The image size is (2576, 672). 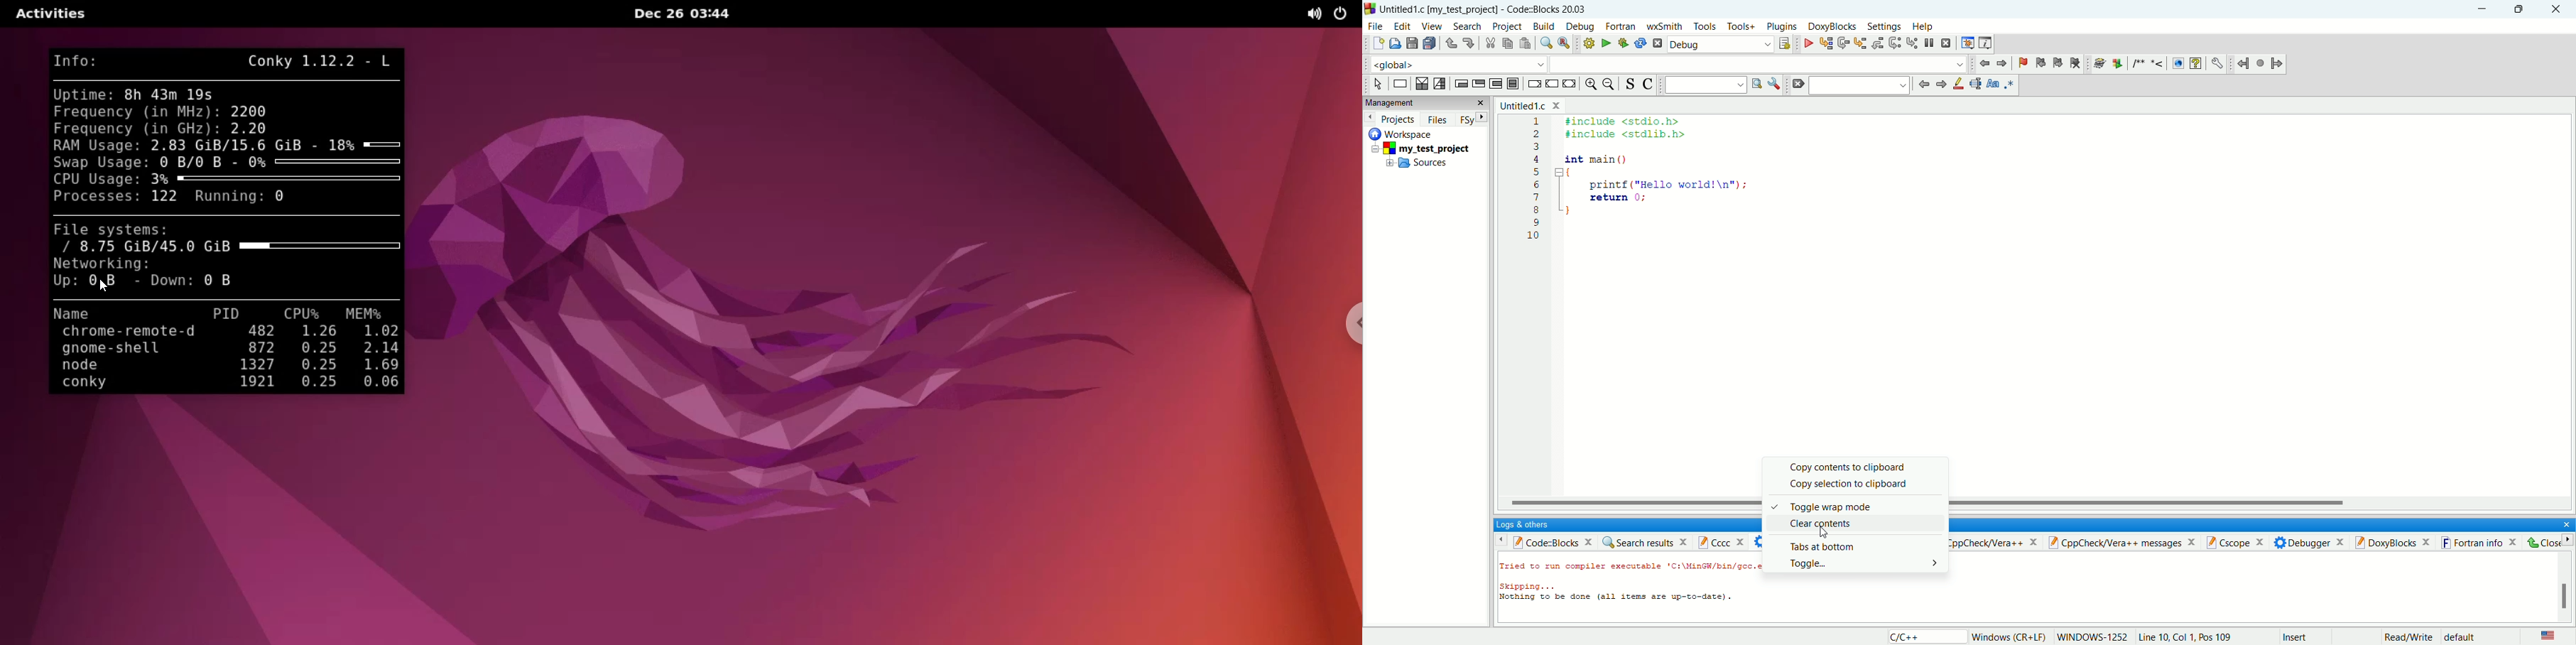 I want to click on debug, so click(x=1720, y=46).